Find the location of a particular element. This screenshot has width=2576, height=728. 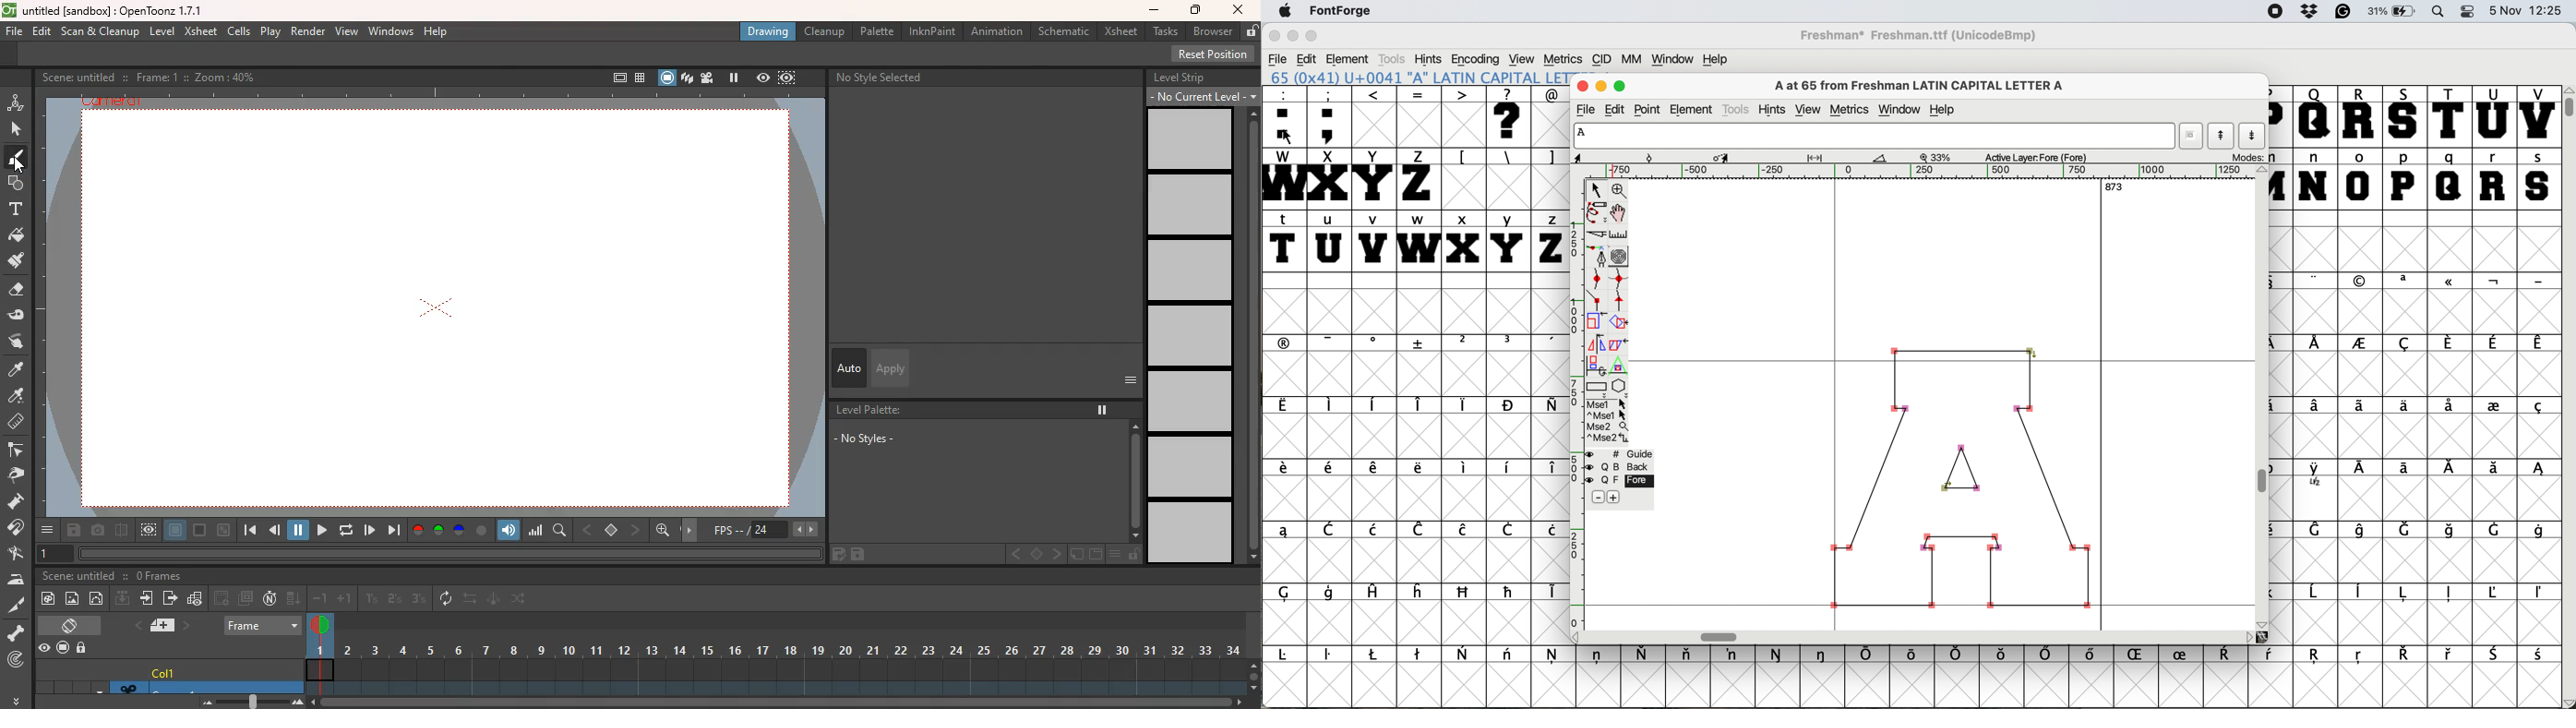

o is located at coordinates (2360, 178).